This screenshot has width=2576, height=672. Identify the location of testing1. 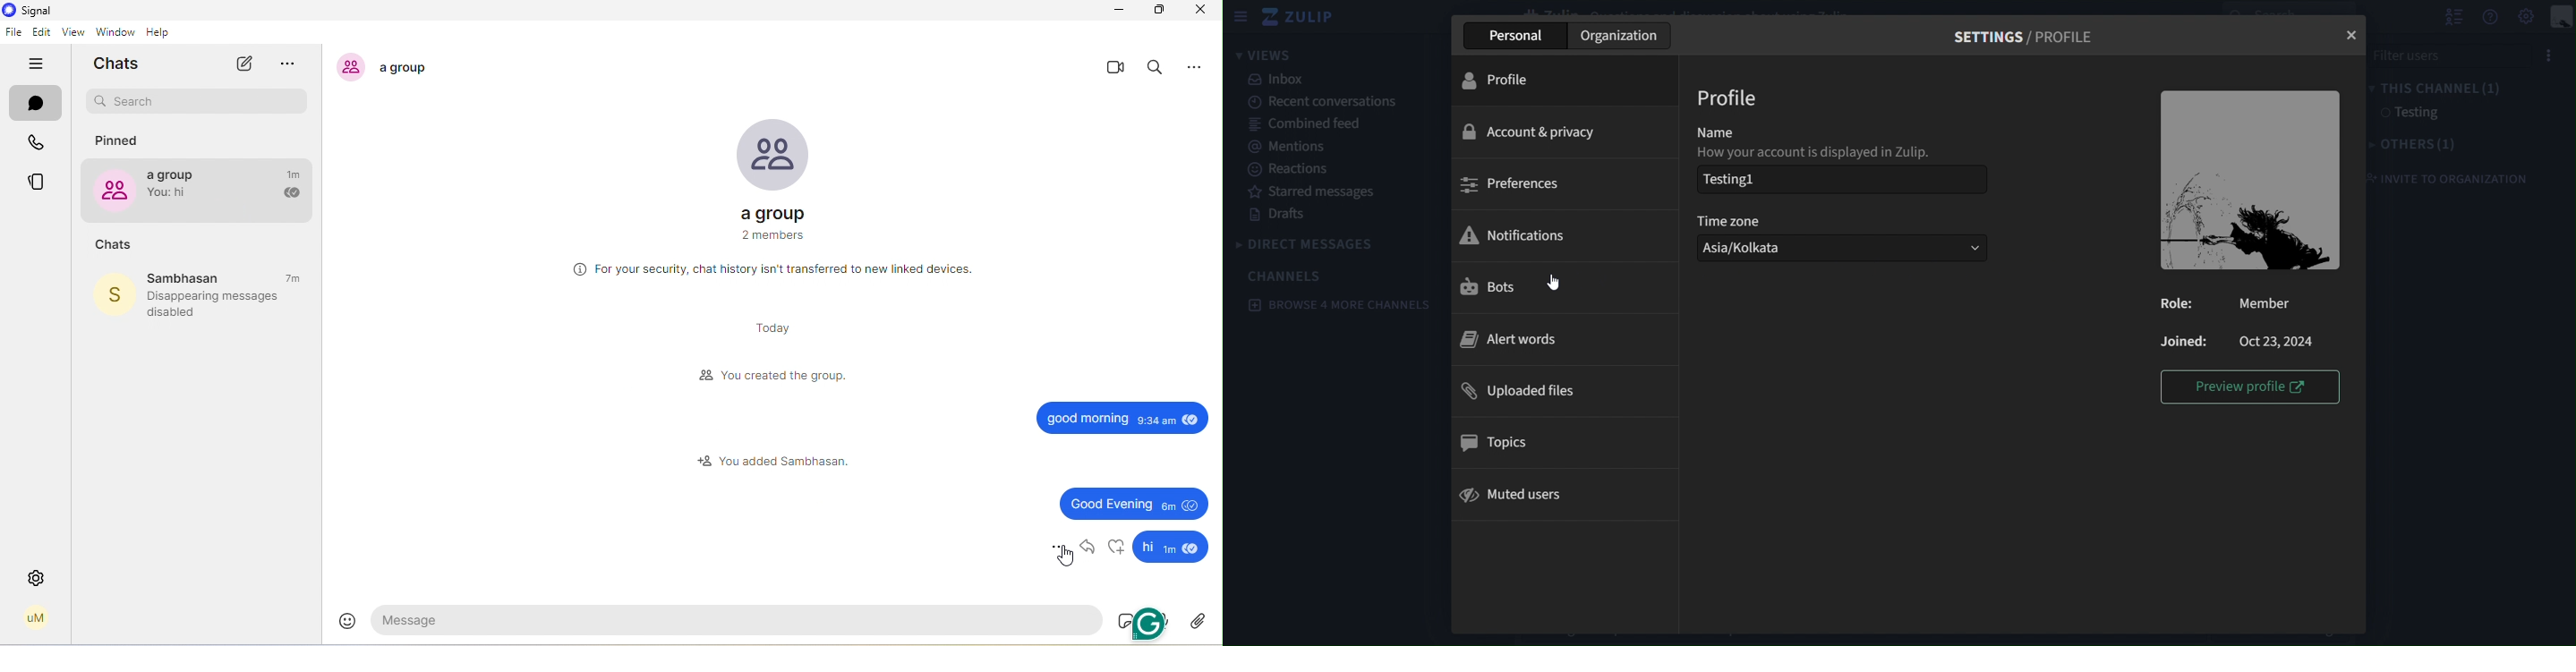
(1737, 179).